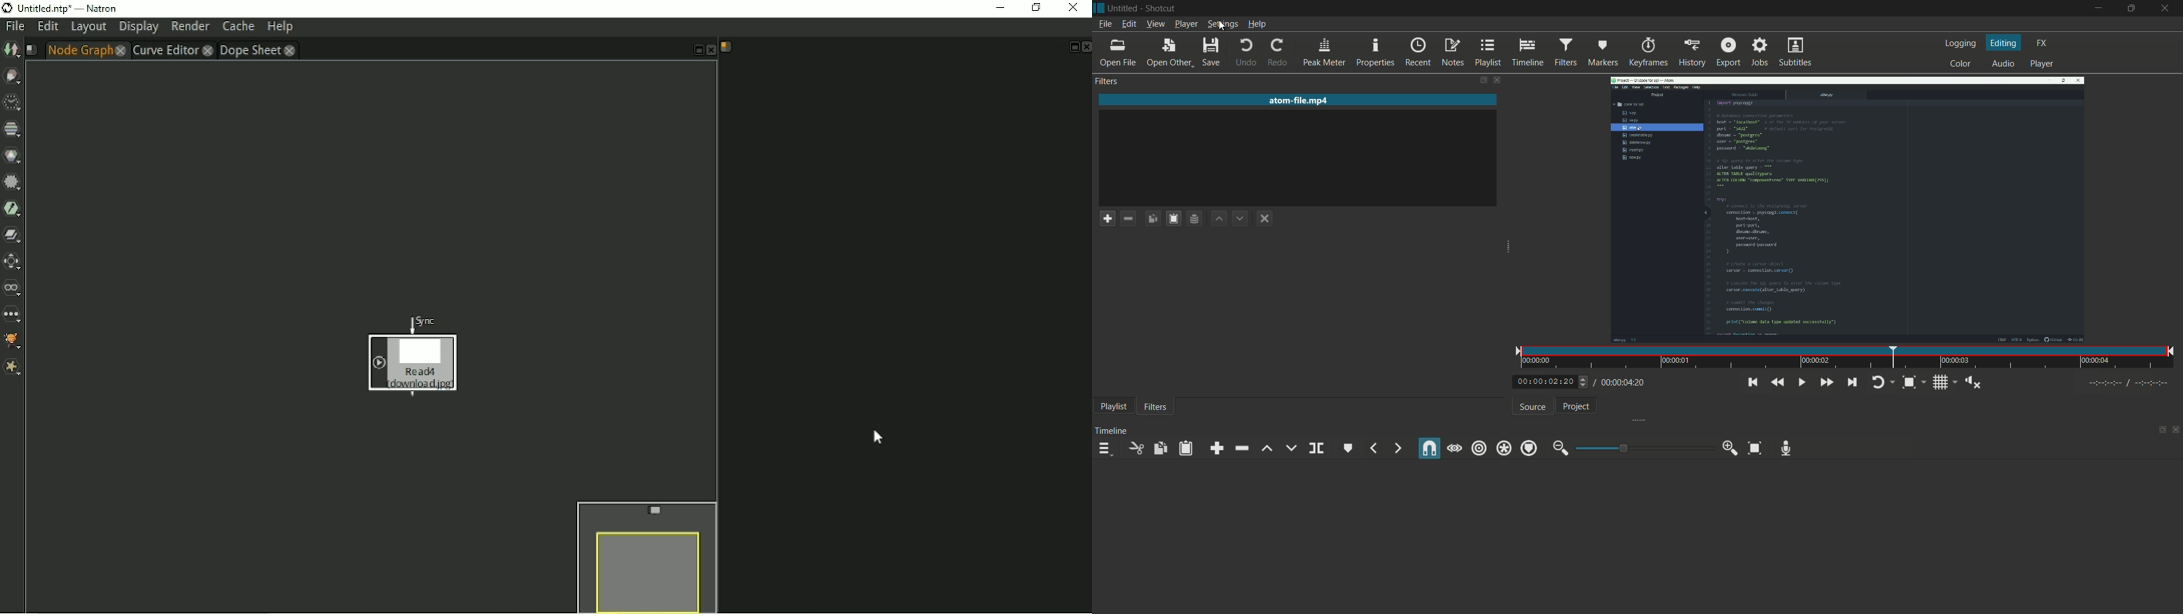 This screenshot has height=616, width=2184. What do you see at coordinates (1136, 448) in the screenshot?
I see `cut` at bounding box center [1136, 448].